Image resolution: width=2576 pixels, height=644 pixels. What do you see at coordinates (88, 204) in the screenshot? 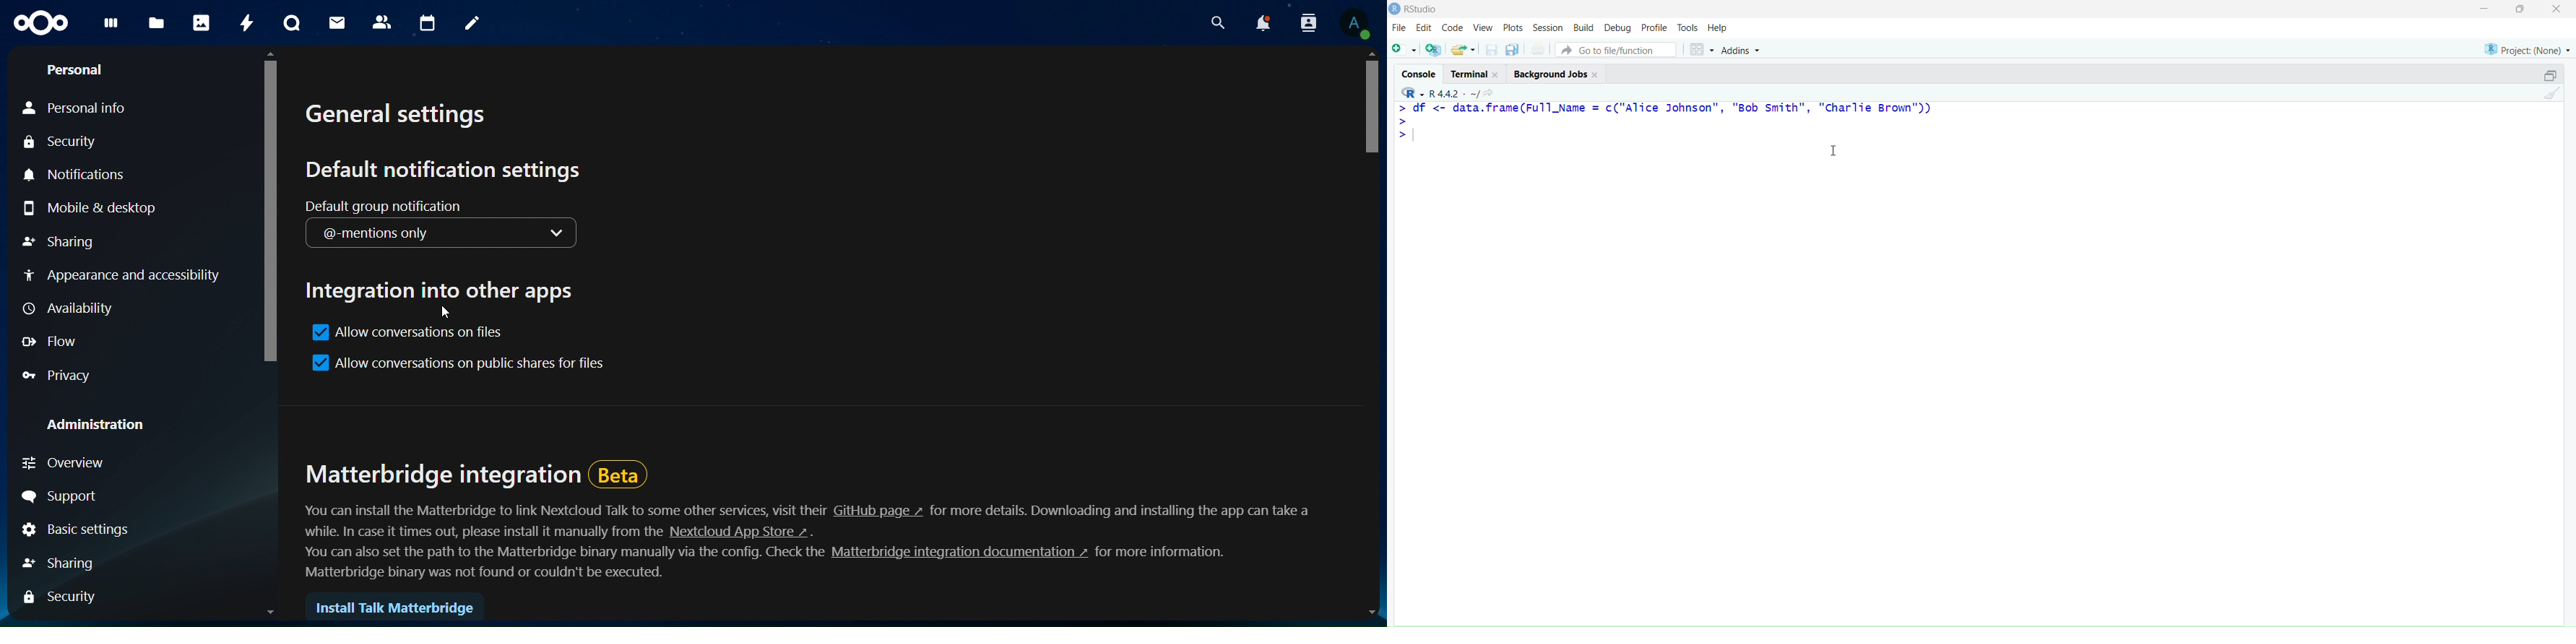
I see `mobile & desktop` at bounding box center [88, 204].